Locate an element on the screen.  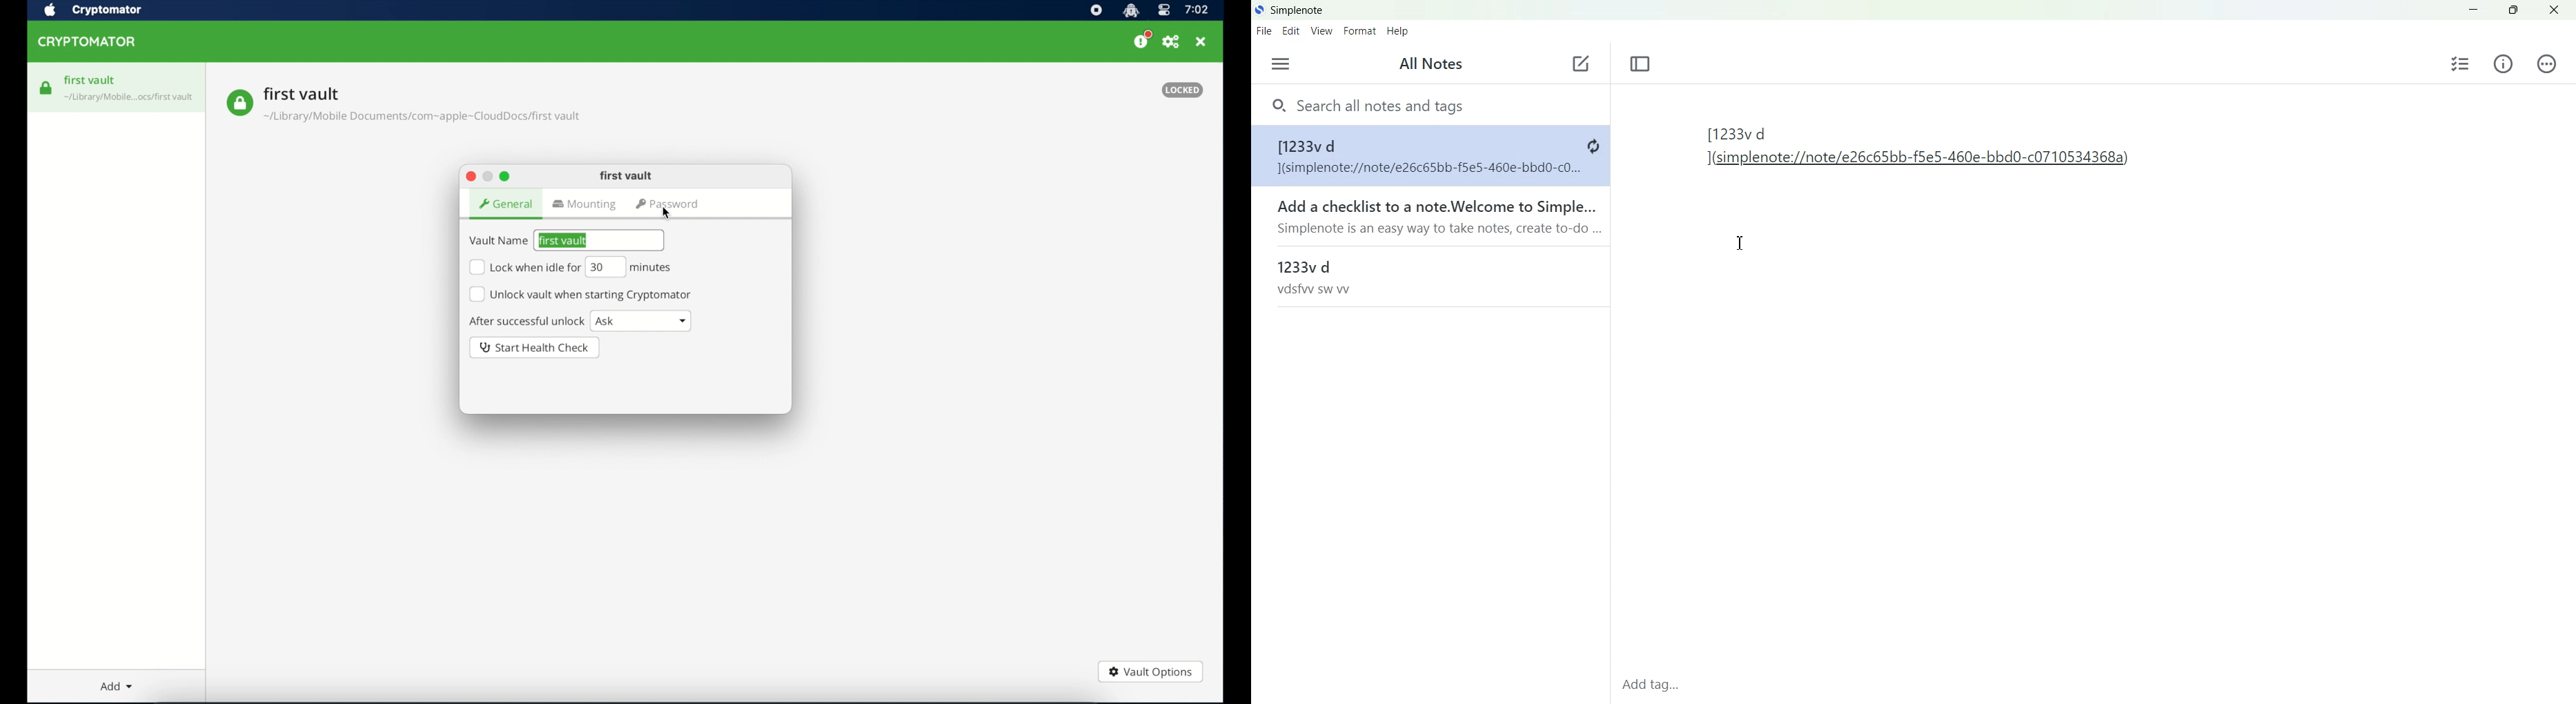
vault icon is located at coordinates (130, 99).